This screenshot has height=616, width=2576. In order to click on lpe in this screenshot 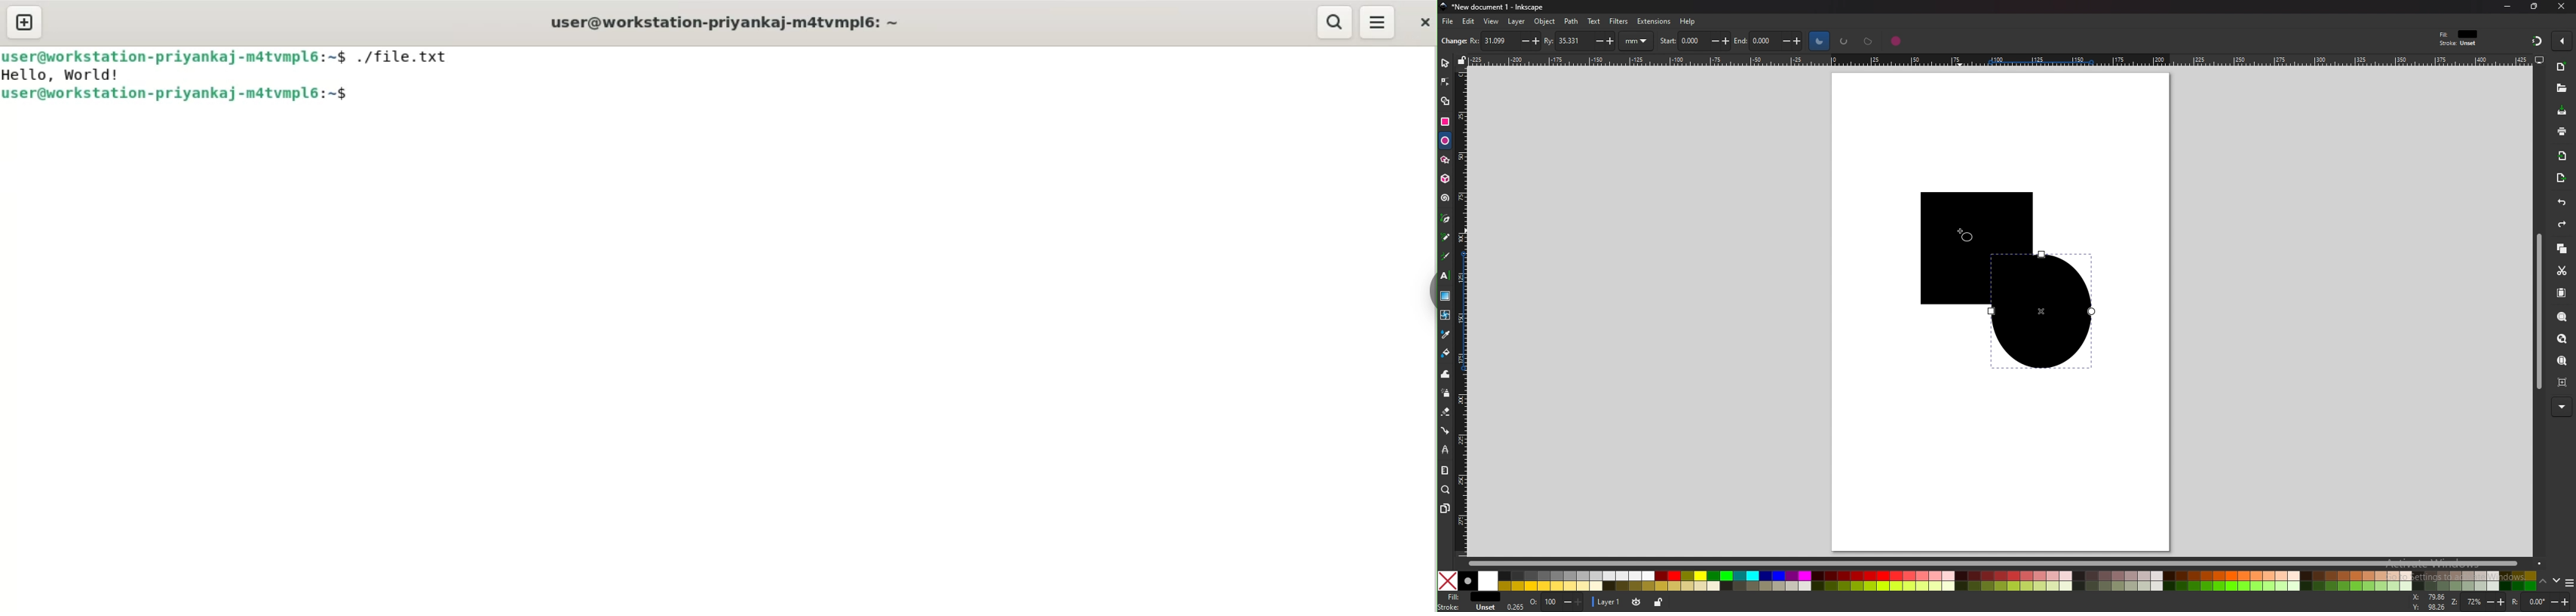, I will do `click(1446, 450)`.